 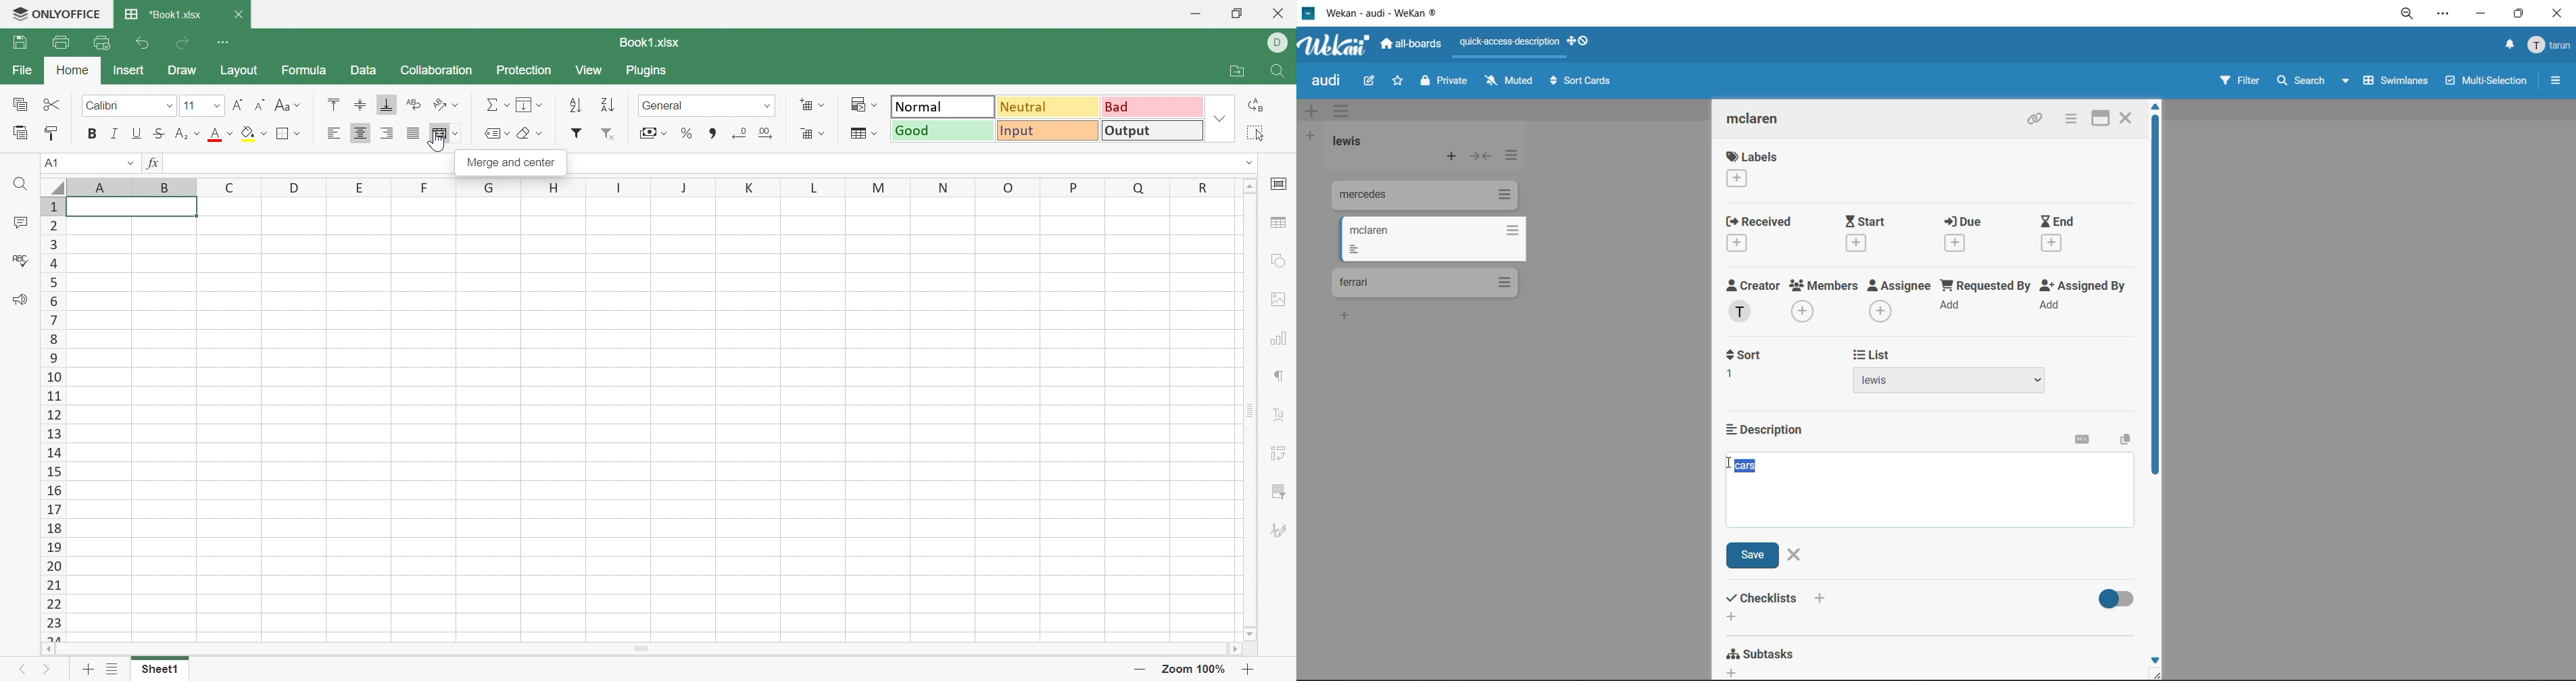 What do you see at coordinates (1314, 111) in the screenshot?
I see `add swimlane` at bounding box center [1314, 111].